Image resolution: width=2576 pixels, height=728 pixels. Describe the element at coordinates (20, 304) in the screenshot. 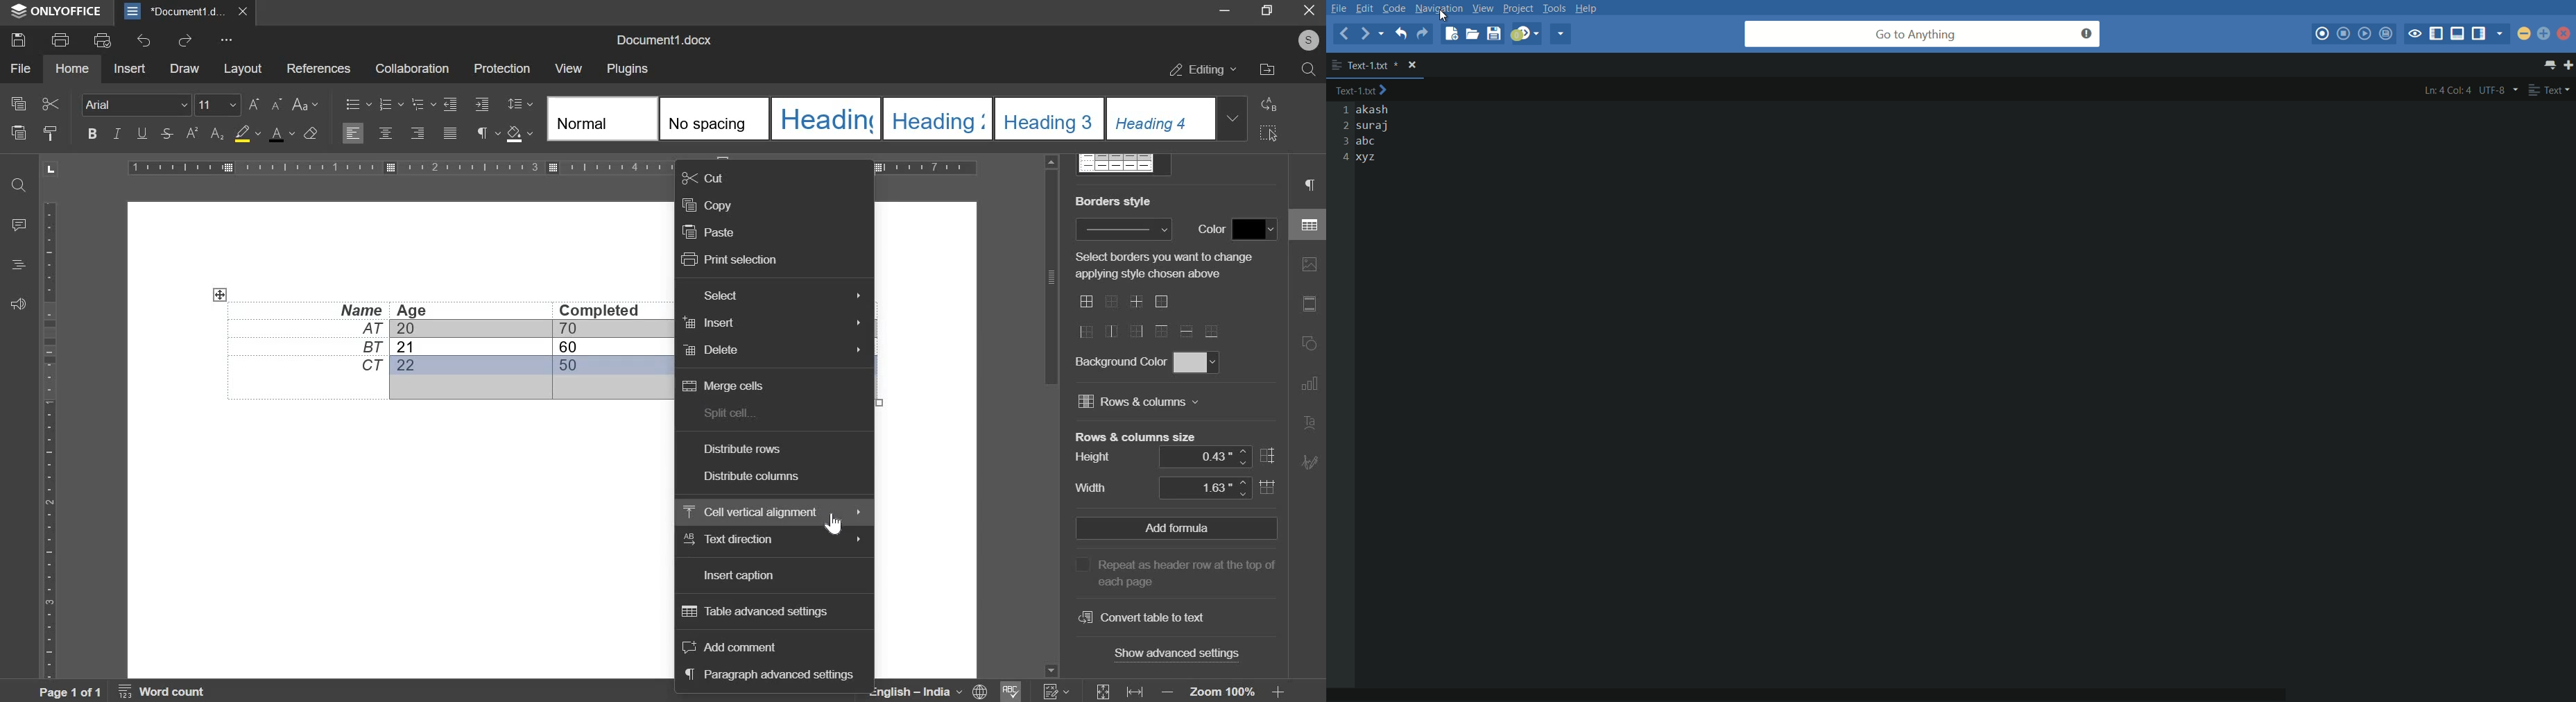

I see `feedback` at that location.